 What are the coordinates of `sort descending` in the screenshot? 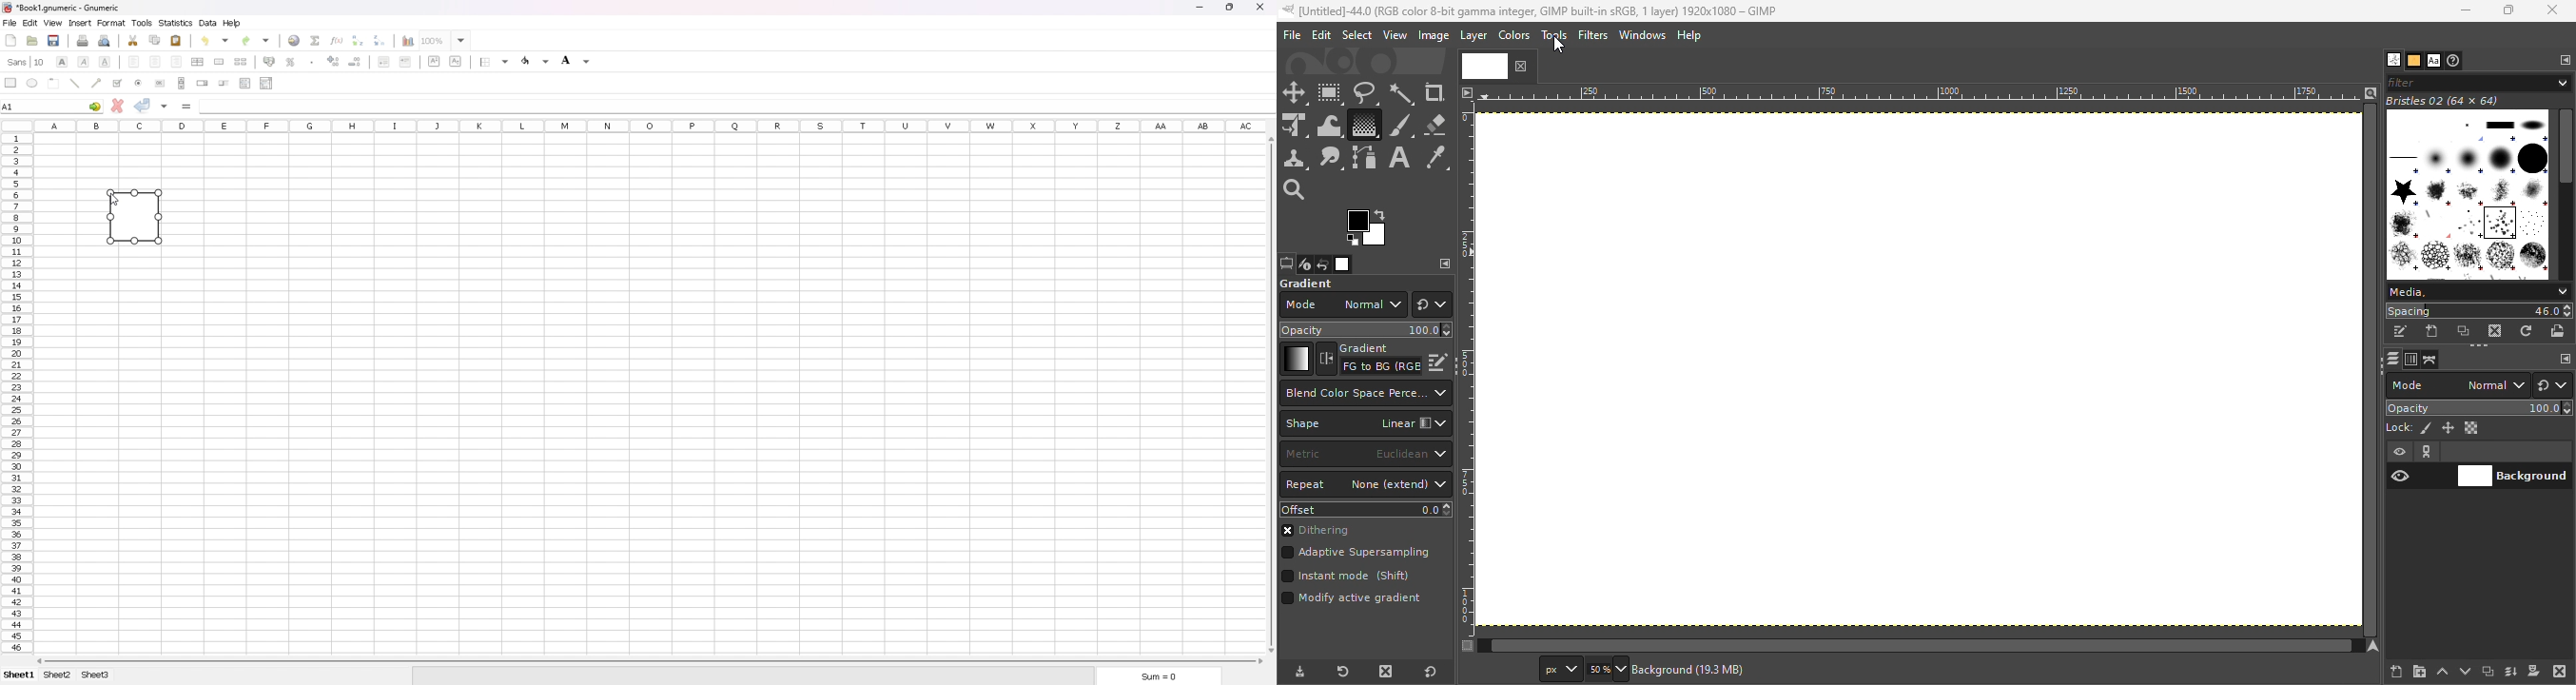 It's located at (379, 40).